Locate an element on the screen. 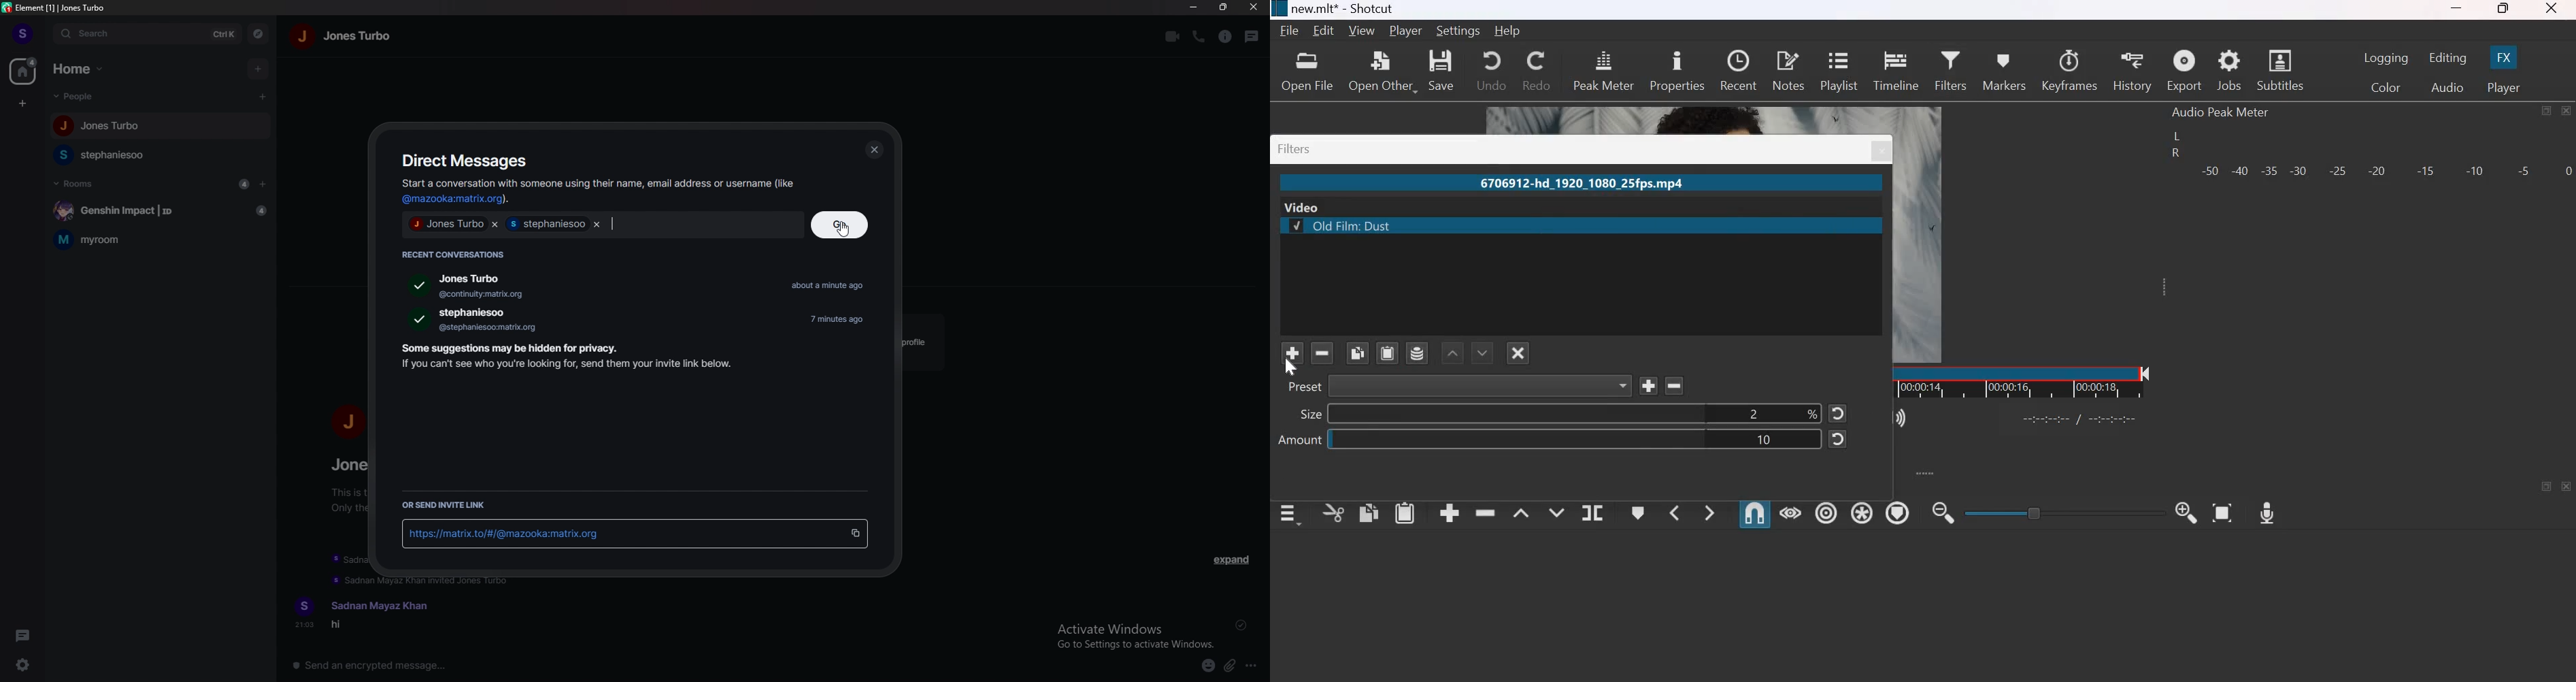 This screenshot has height=700, width=2576. View is located at coordinates (1361, 32).